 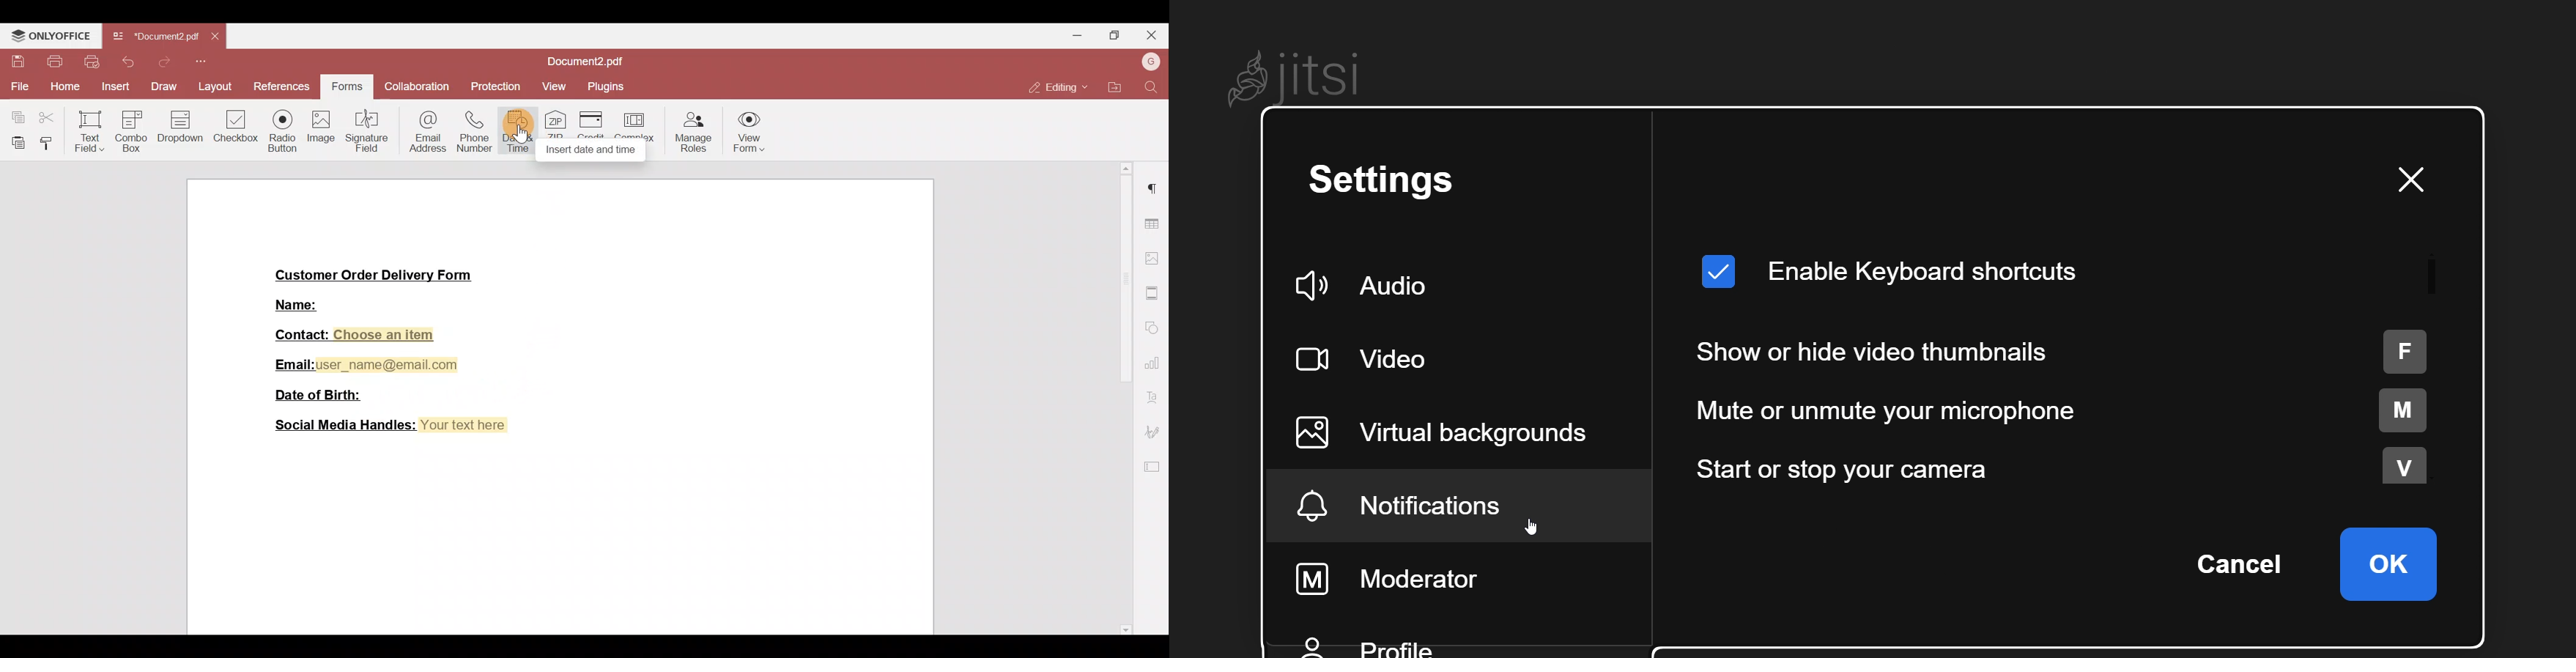 I want to click on Combo box, so click(x=130, y=129).